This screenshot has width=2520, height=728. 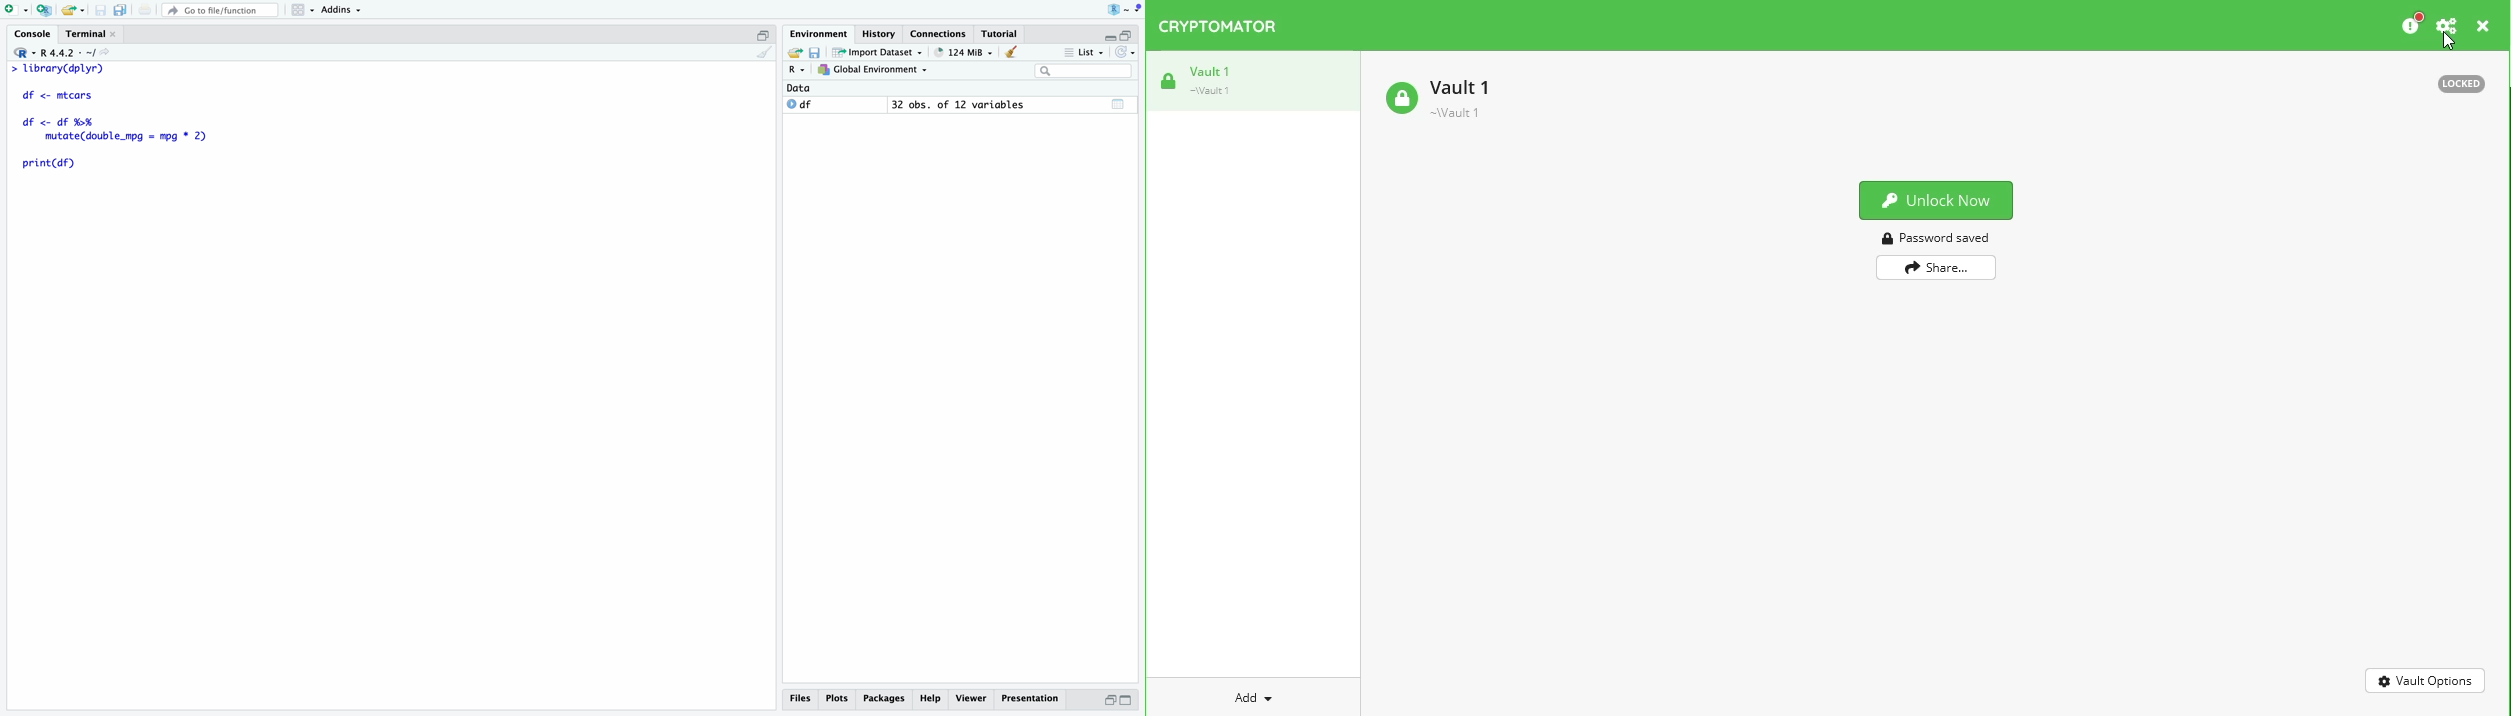 What do you see at coordinates (1125, 10) in the screenshot?
I see `logo` at bounding box center [1125, 10].